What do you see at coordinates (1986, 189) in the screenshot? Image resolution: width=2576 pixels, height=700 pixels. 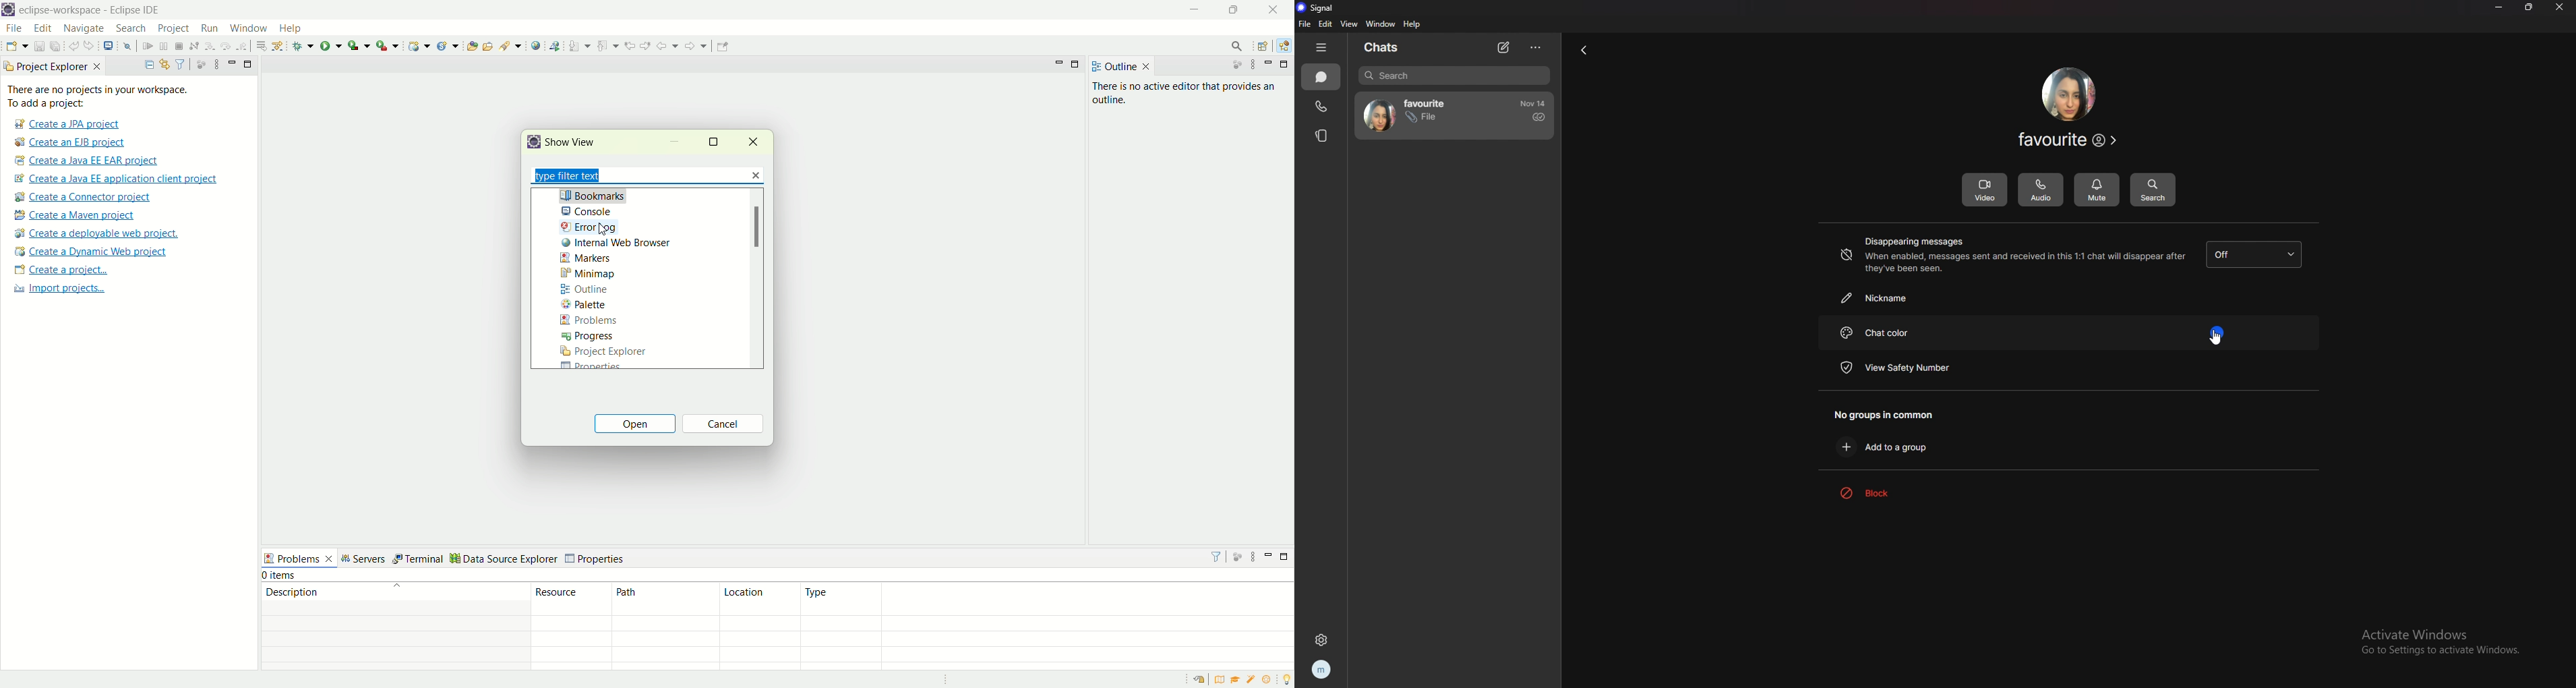 I see `video call` at bounding box center [1986, 189].